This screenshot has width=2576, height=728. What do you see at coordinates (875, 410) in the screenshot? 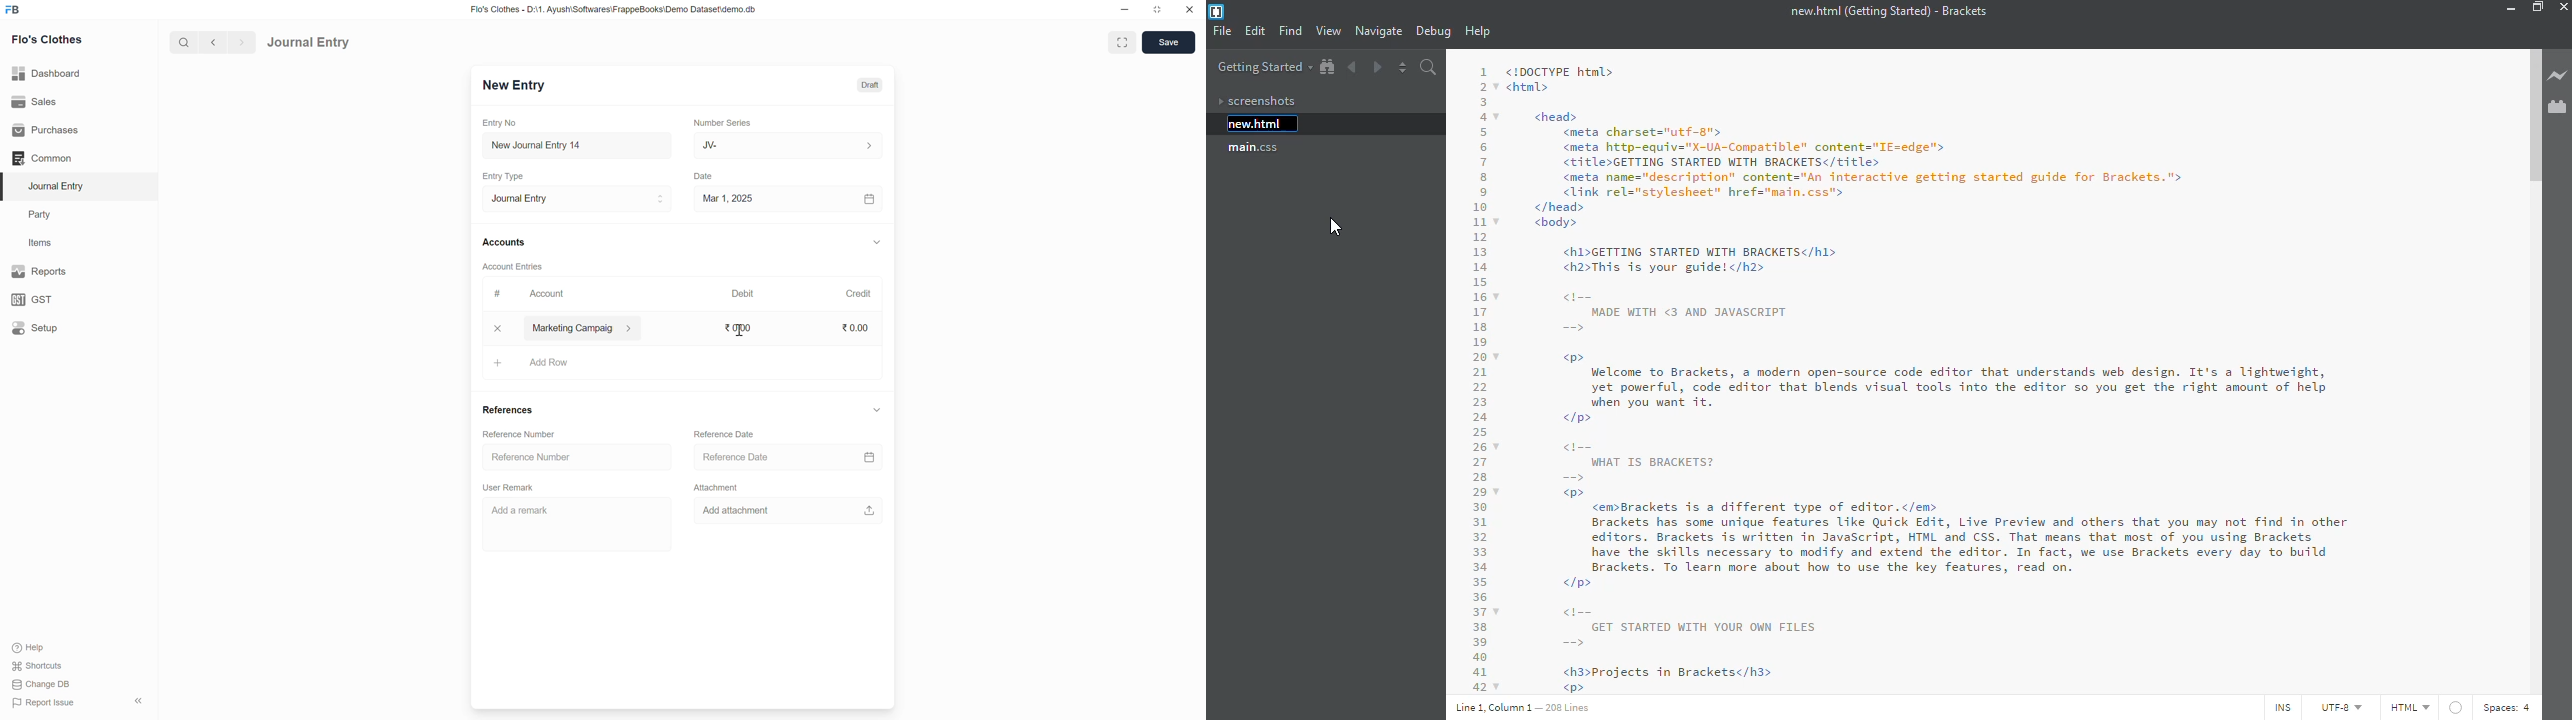
I see `down` at bounding box center [875, 410].